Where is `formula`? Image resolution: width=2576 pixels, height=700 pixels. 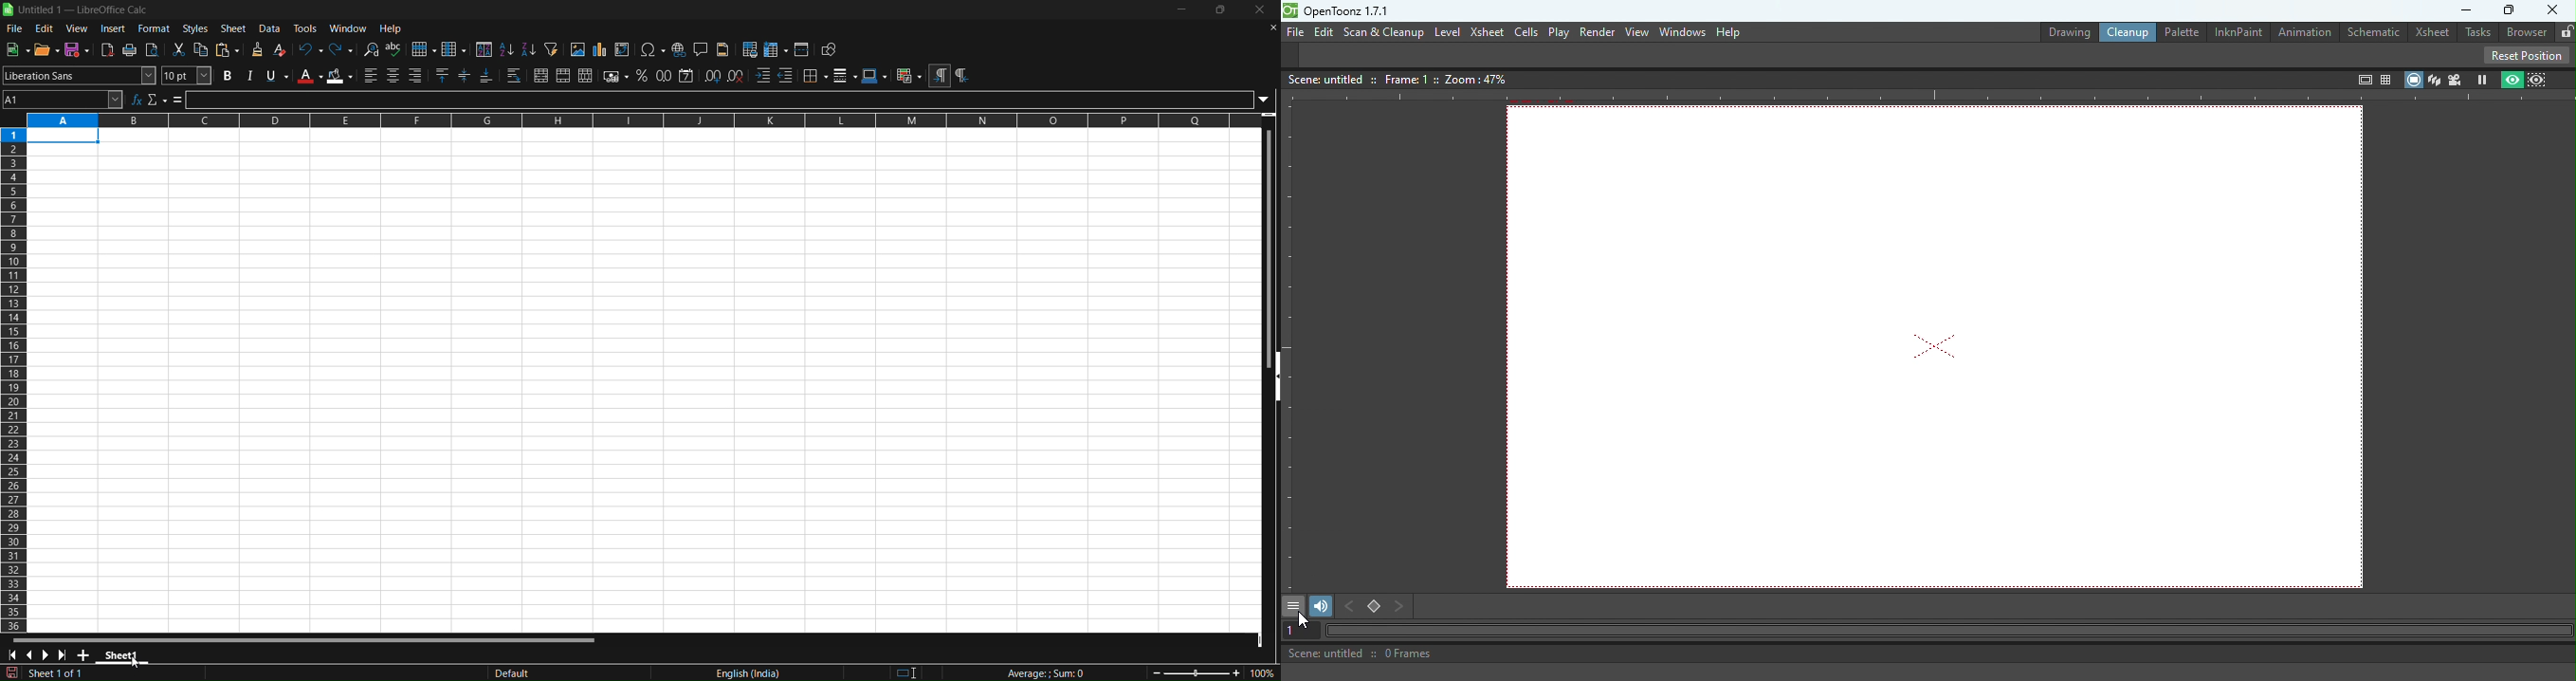
formula is located at coordinates (1034, 673).